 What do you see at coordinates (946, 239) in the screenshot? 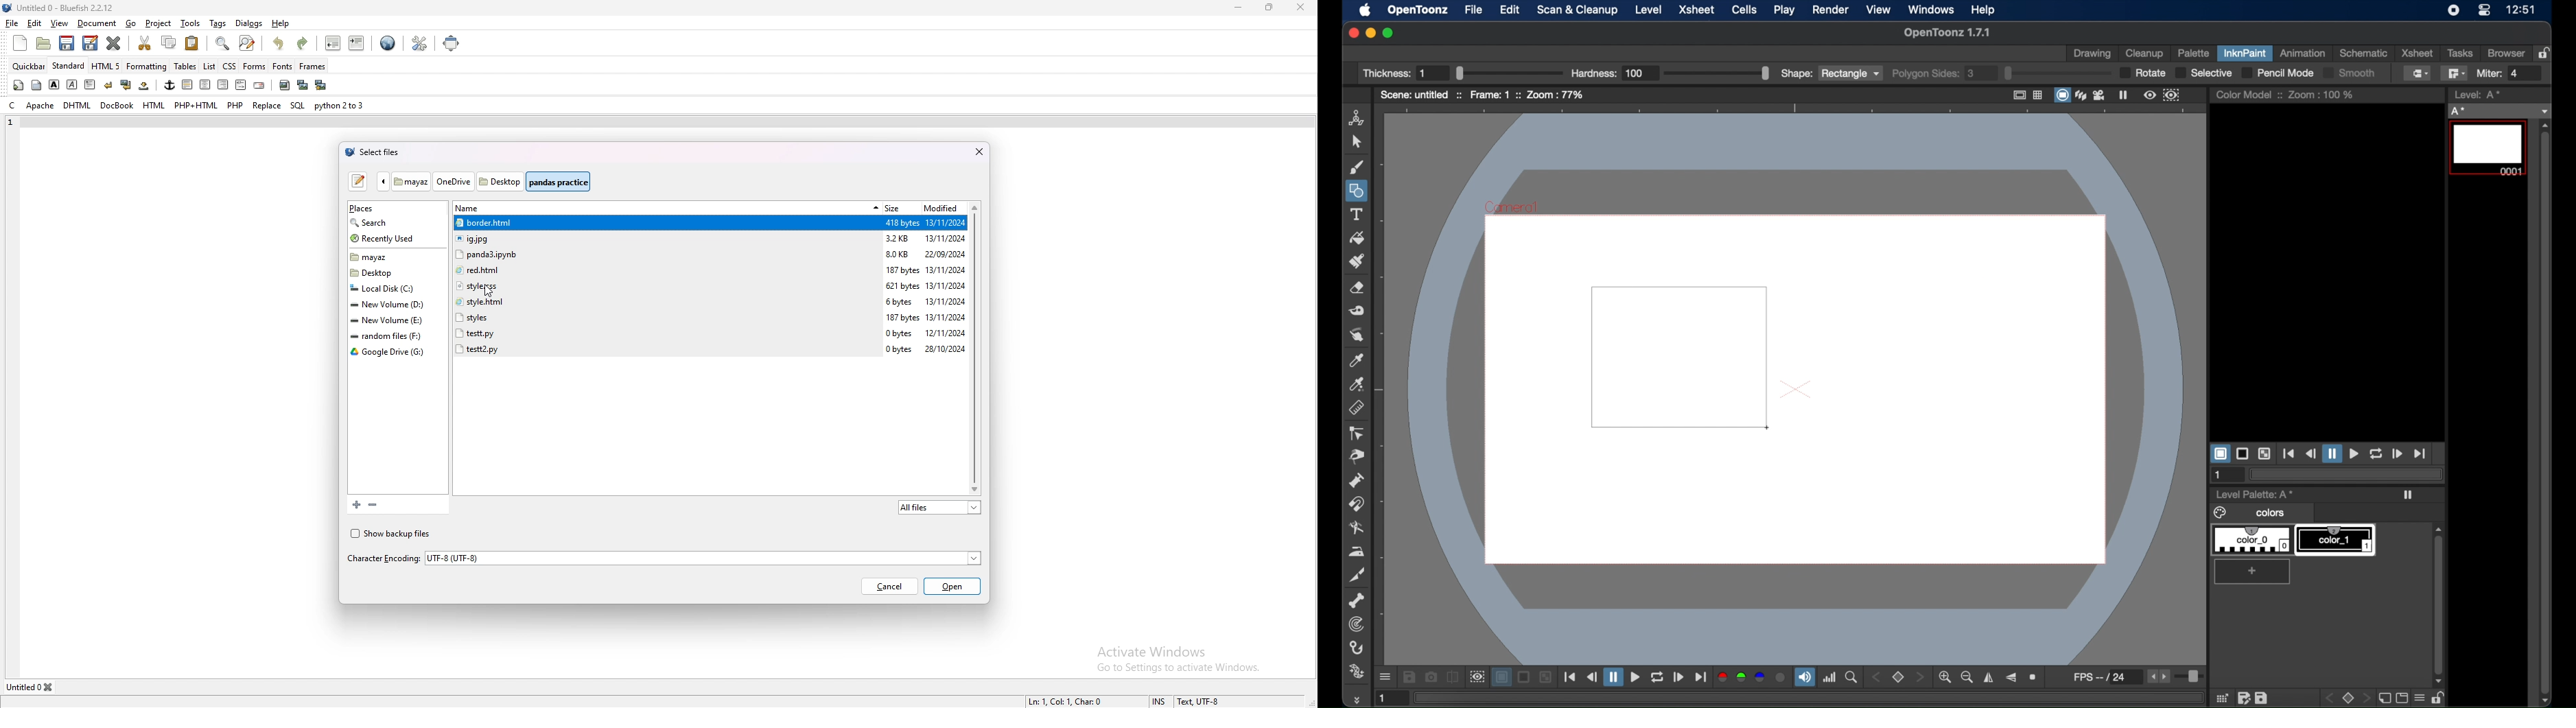
I see `13/11/2024` at bounding box center [946, 239].